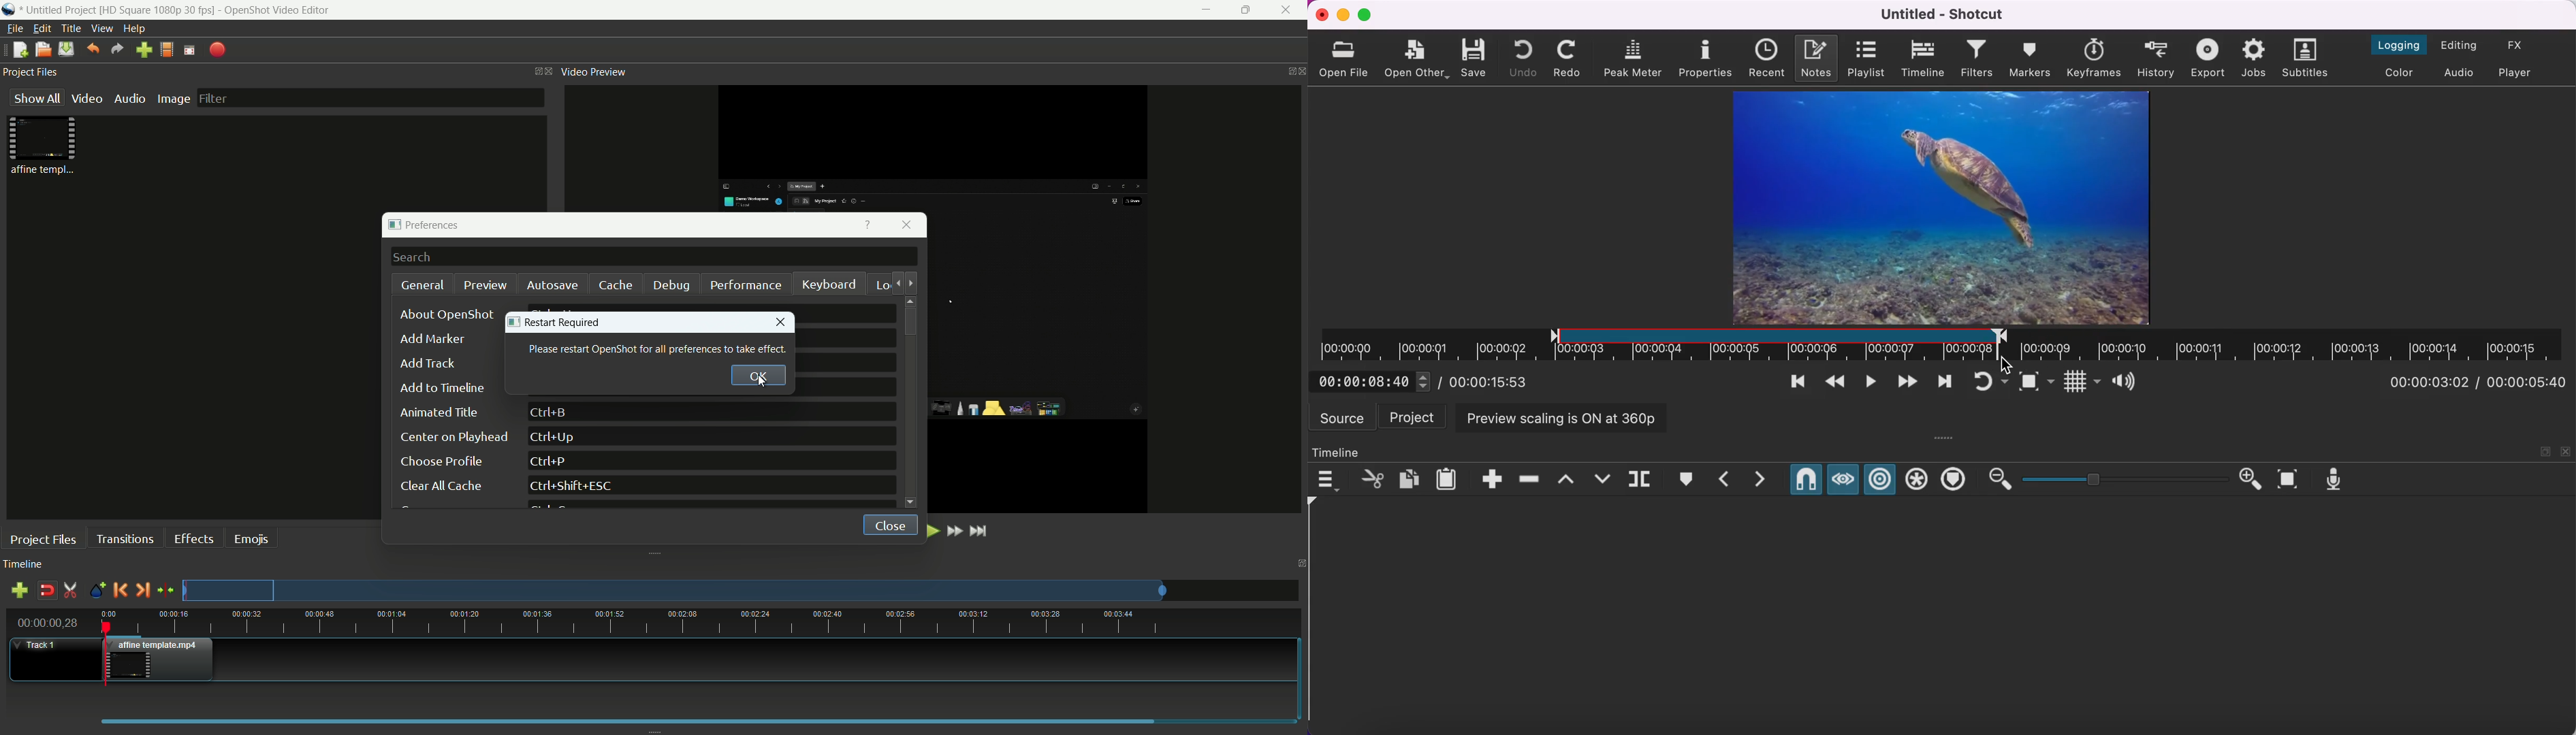 The height and width of the screenshot is (756, 2576). I want to click on filter bar, so click(369, 97).